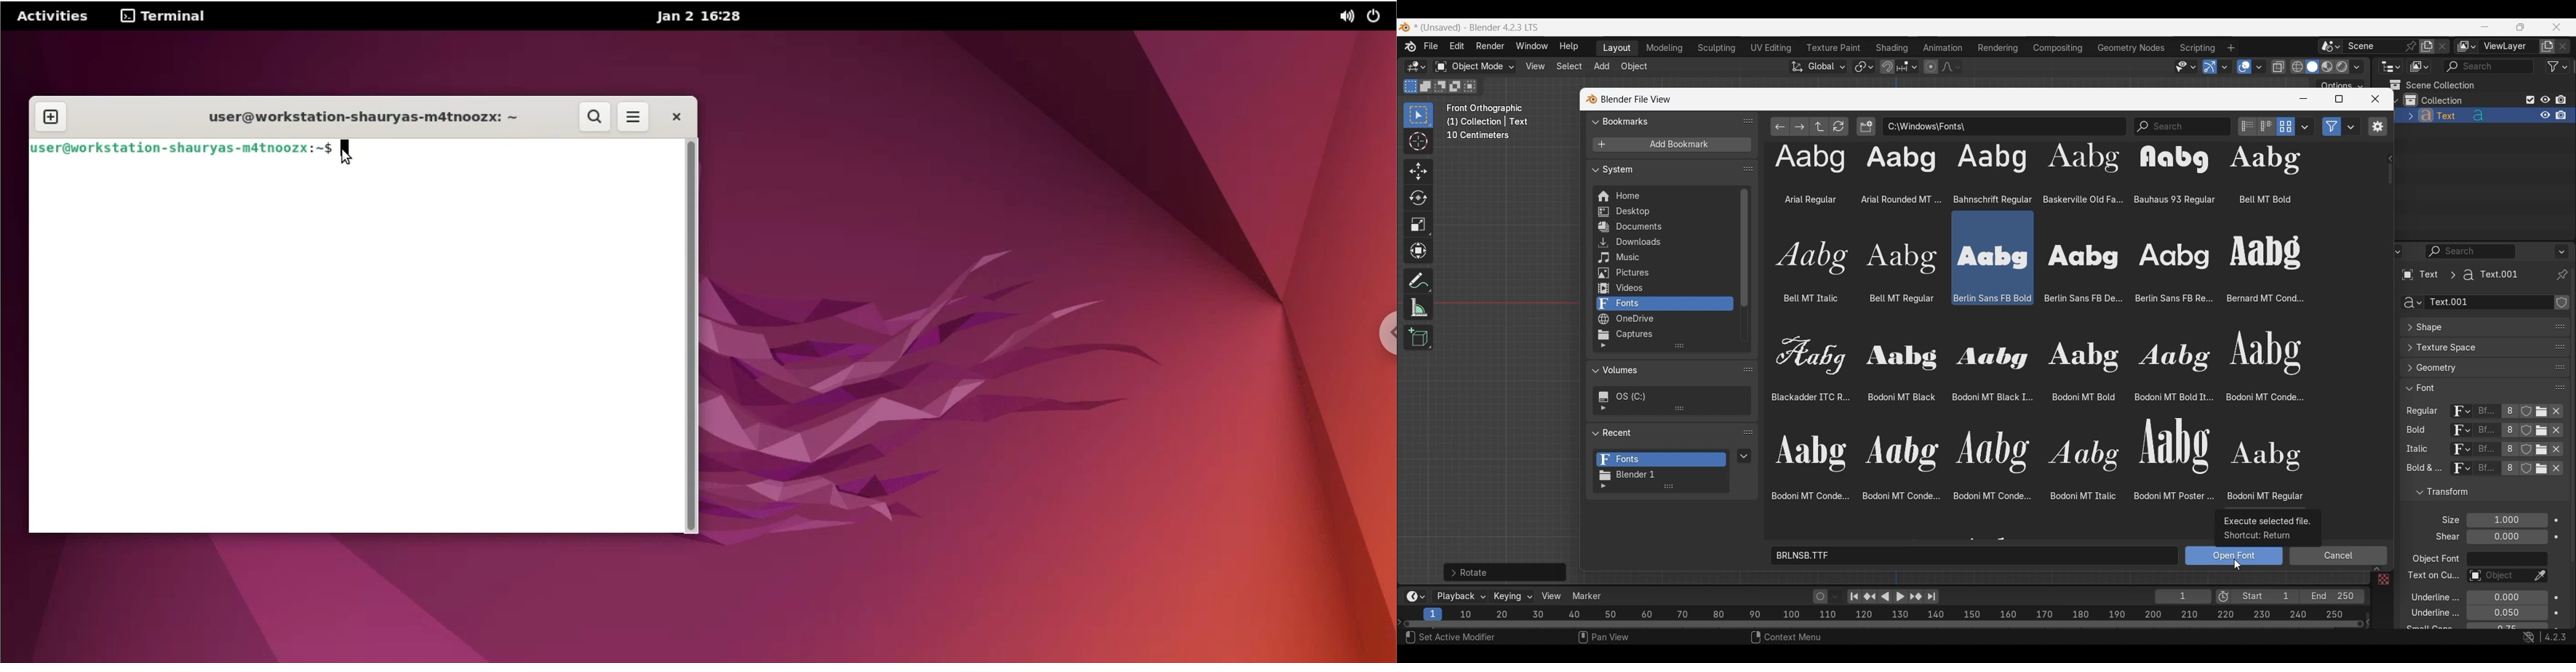 The width and height of the screenshot is (2576, 672). I want to click on Click to expand Light Probes, so click(2443, 520).